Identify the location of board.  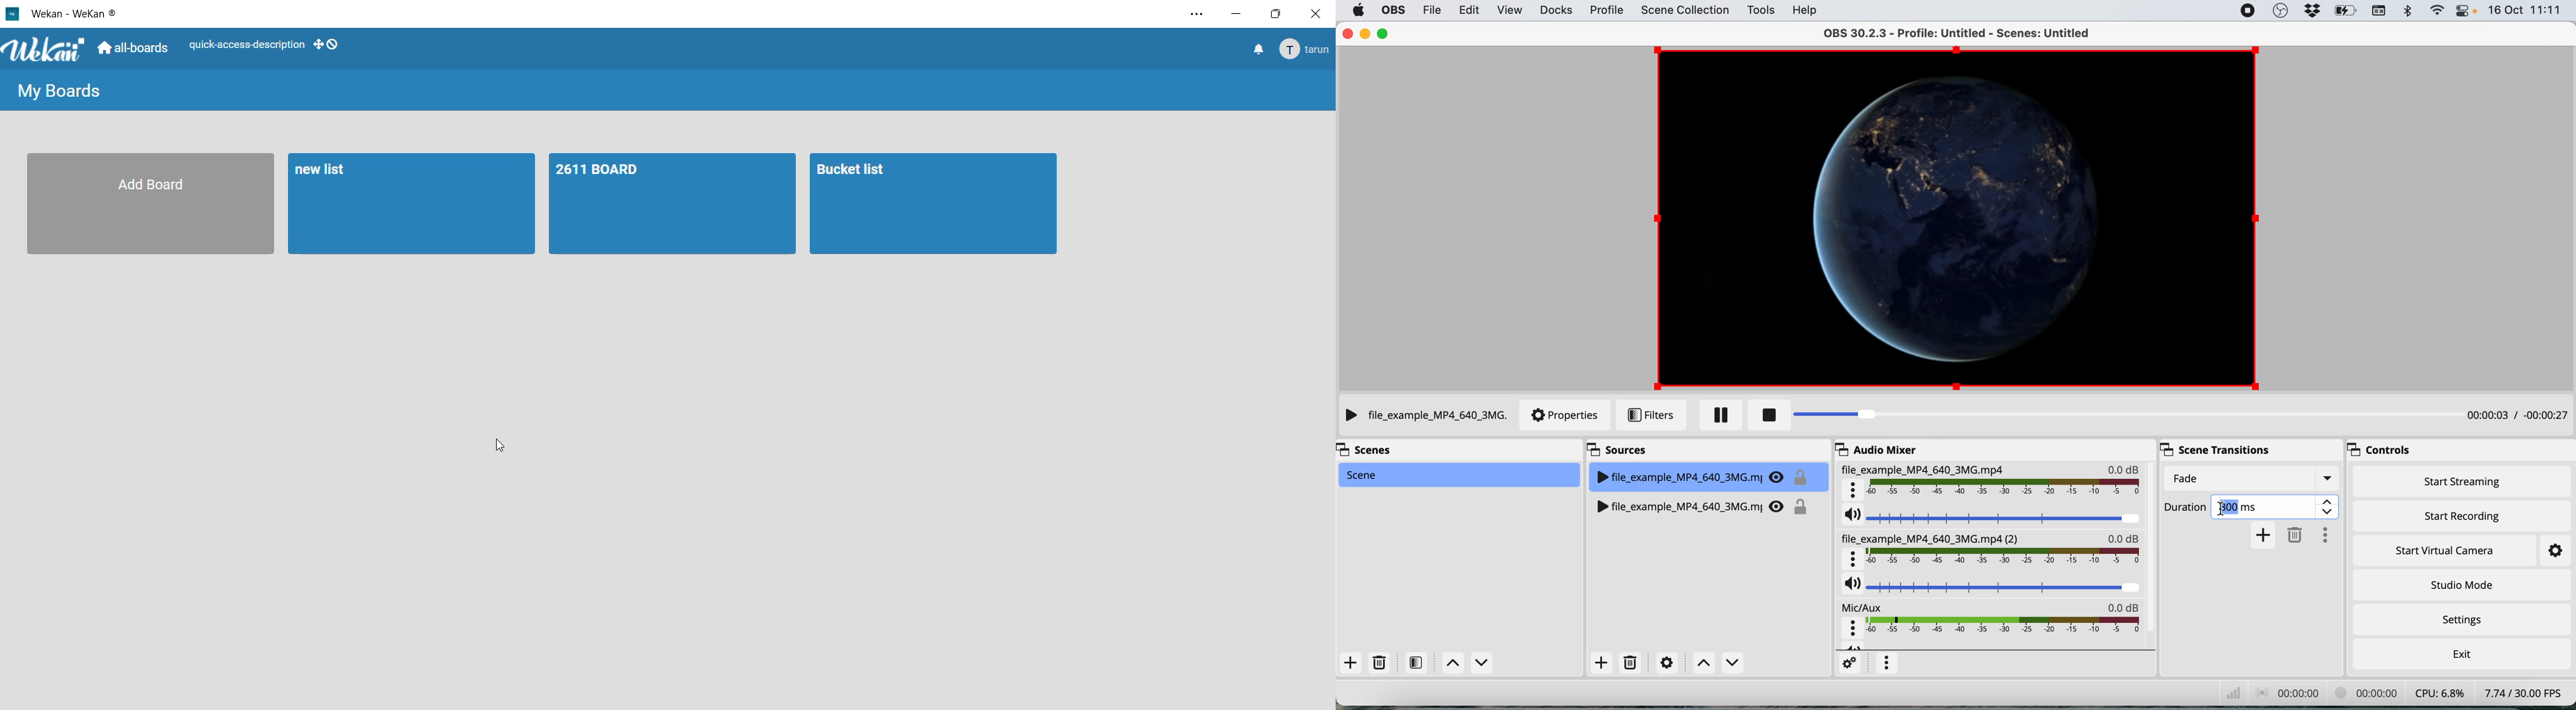
(672, 205).